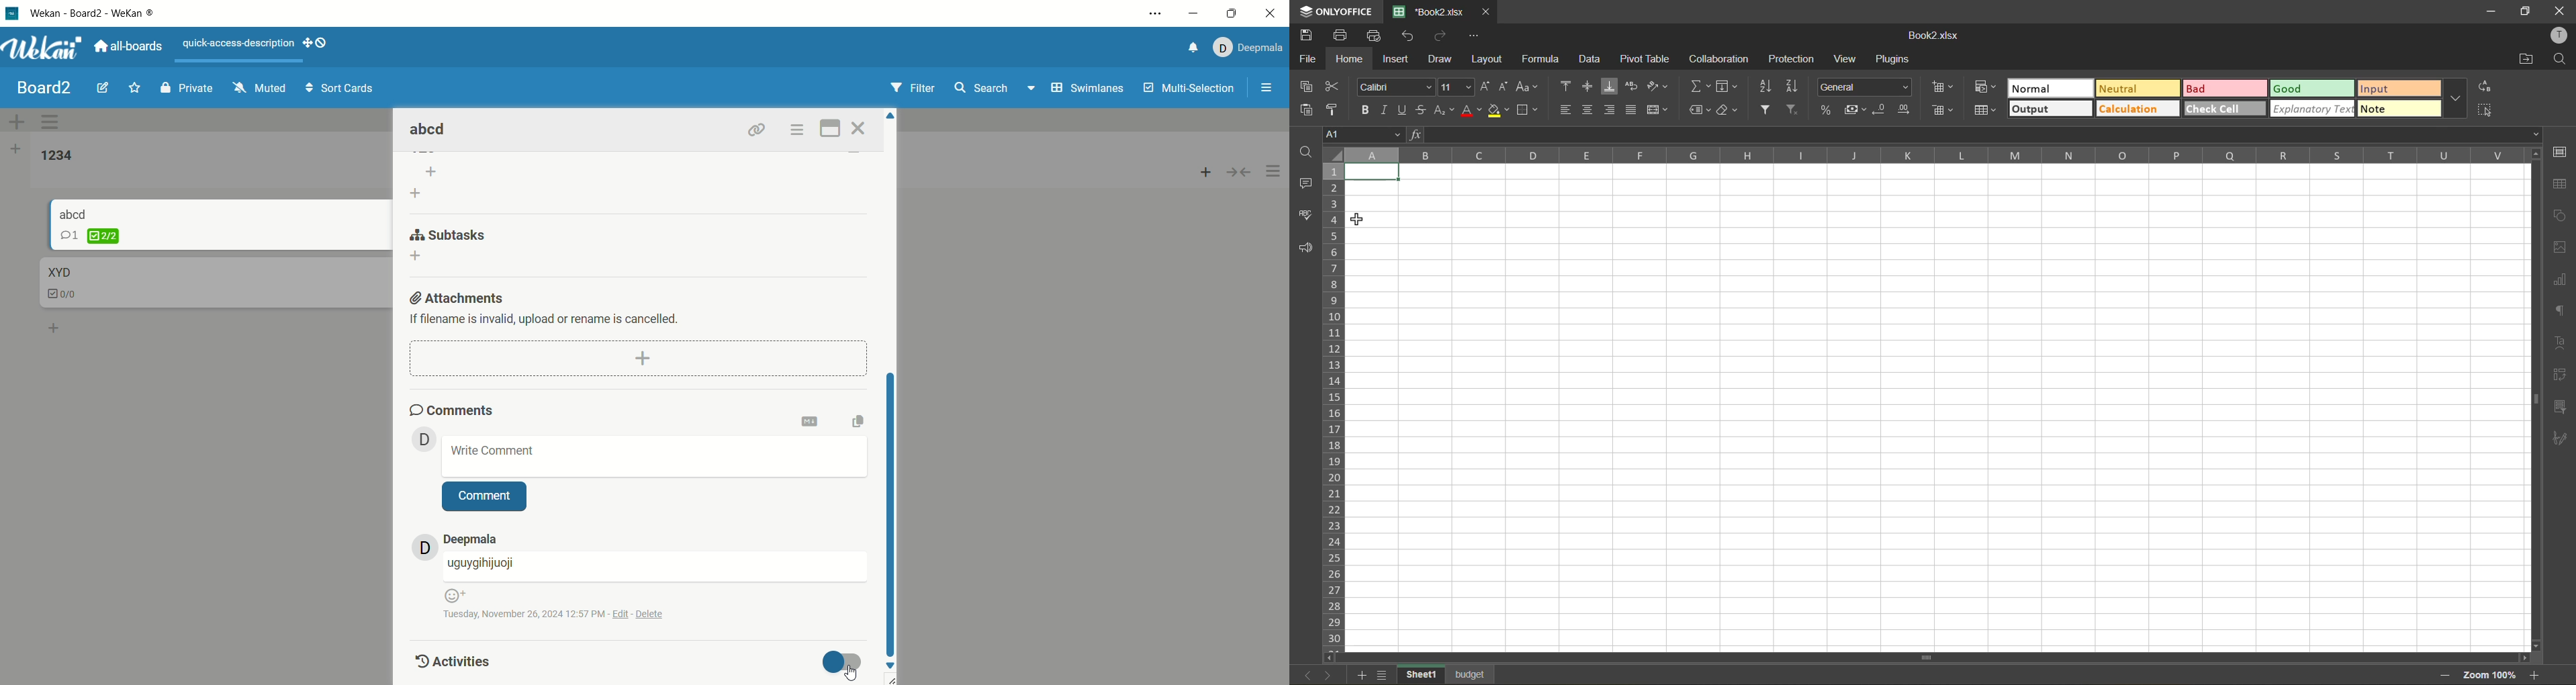 The width and height of the screenshot is (2576, 700). What do you see at coordinates (1795, 85) in the screenshot?
I see `sort descending` at bounding box center [1795, 85].